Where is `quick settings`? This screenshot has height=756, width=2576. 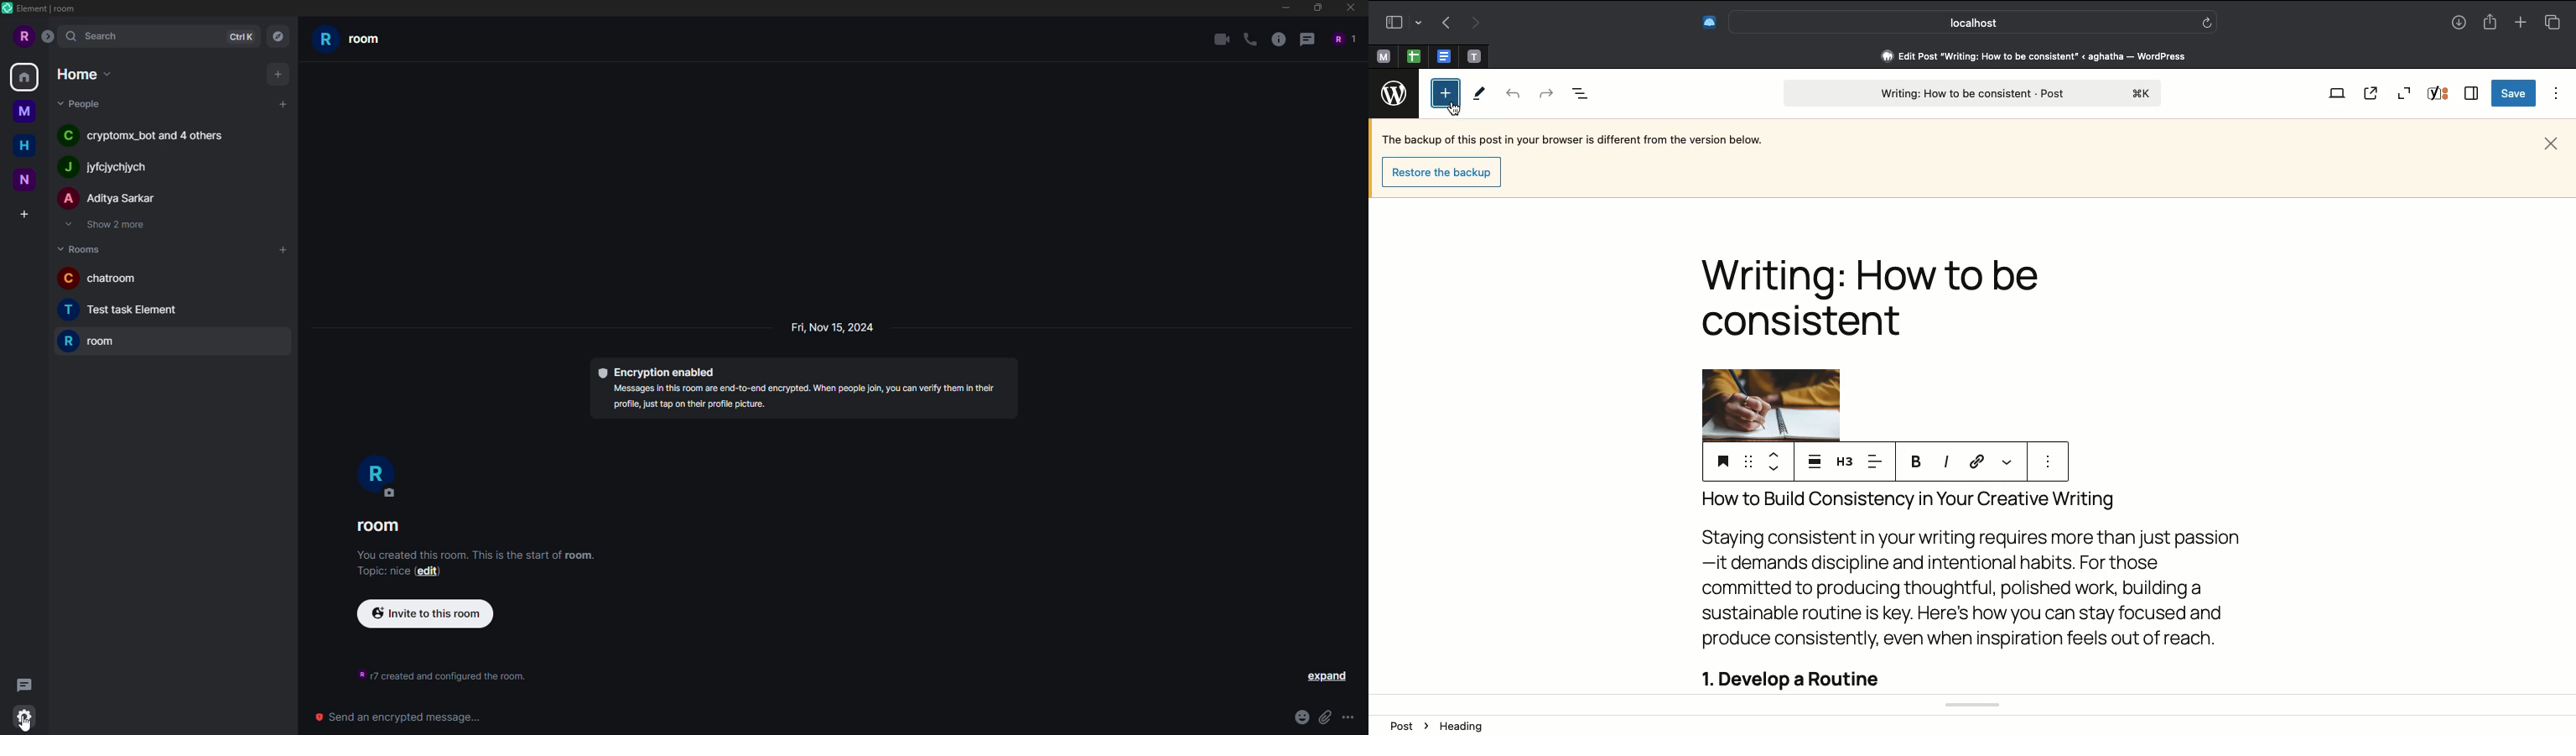 quick settings is located at coordinates (26, 717).